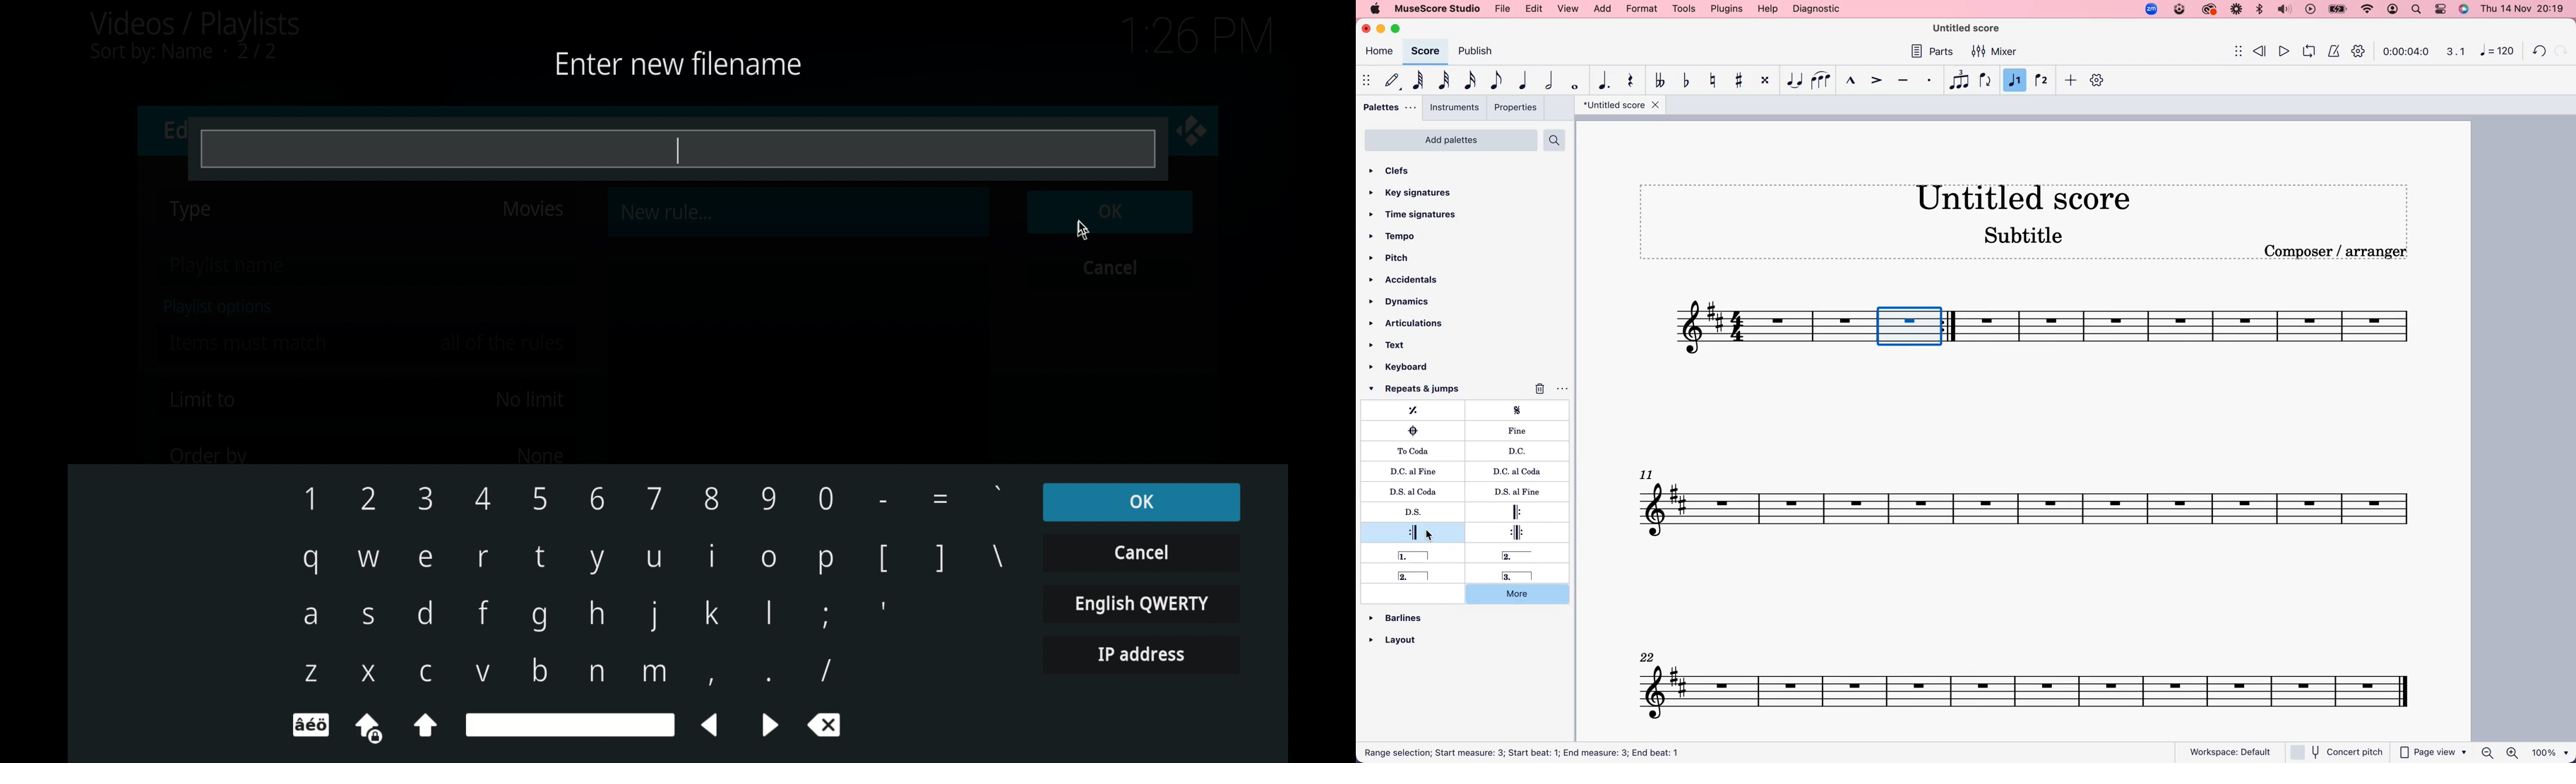 This screenshot has height=784, width=2576. Describe the element at coordinates (2284, 49) in the screenshot. I see `play` at that location.